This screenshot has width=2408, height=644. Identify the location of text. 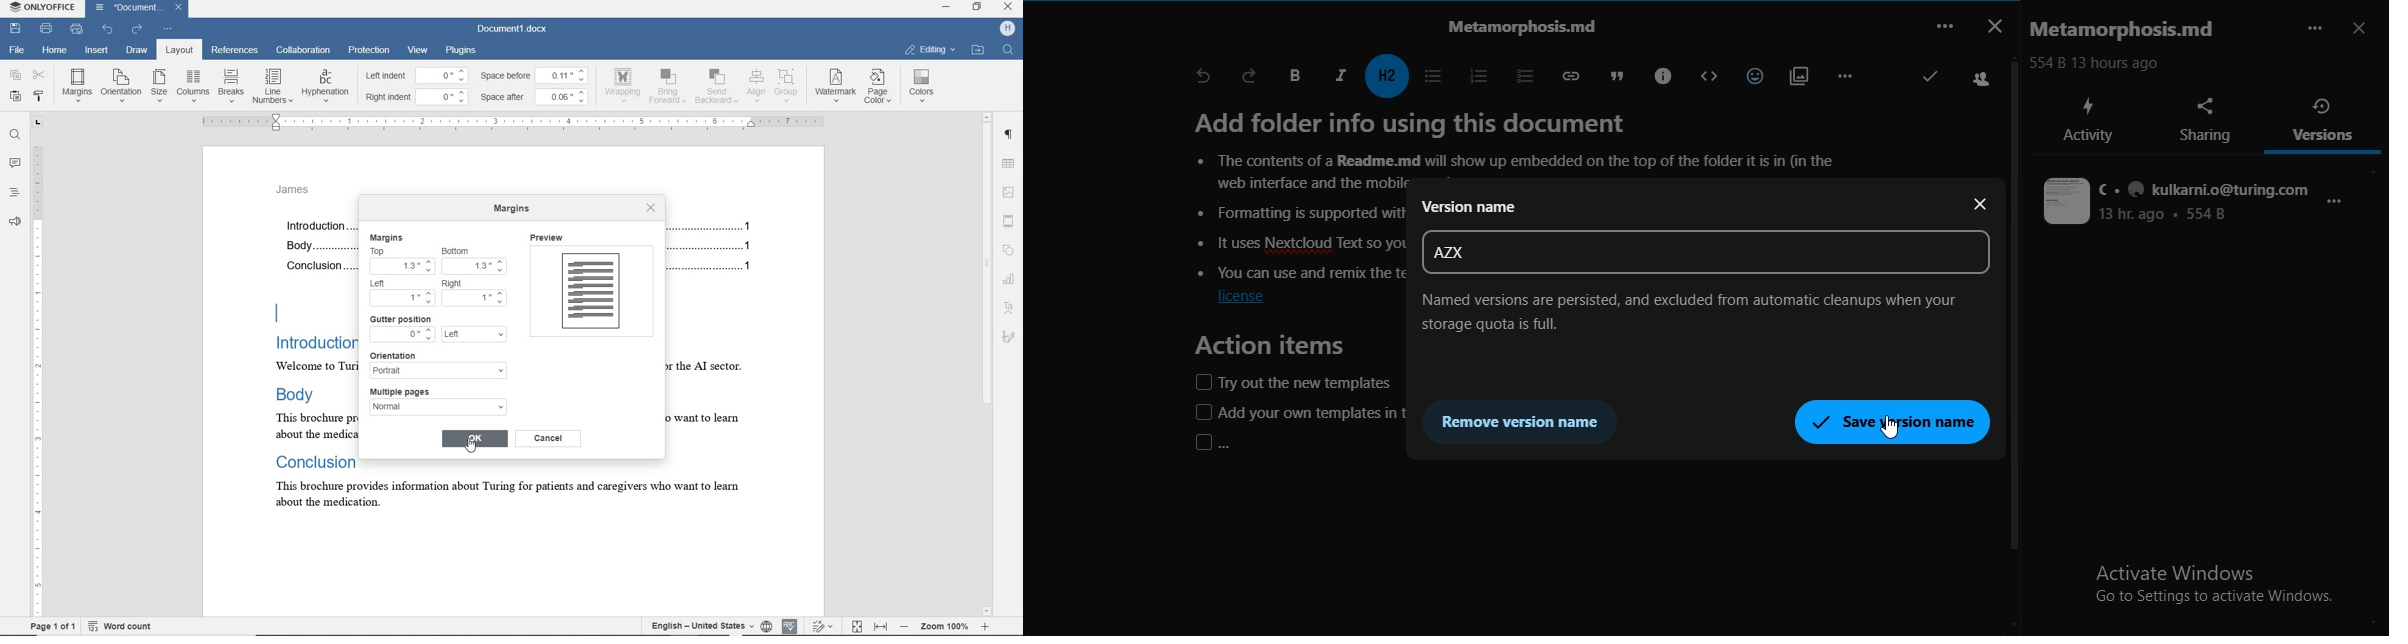
(1521, 144).